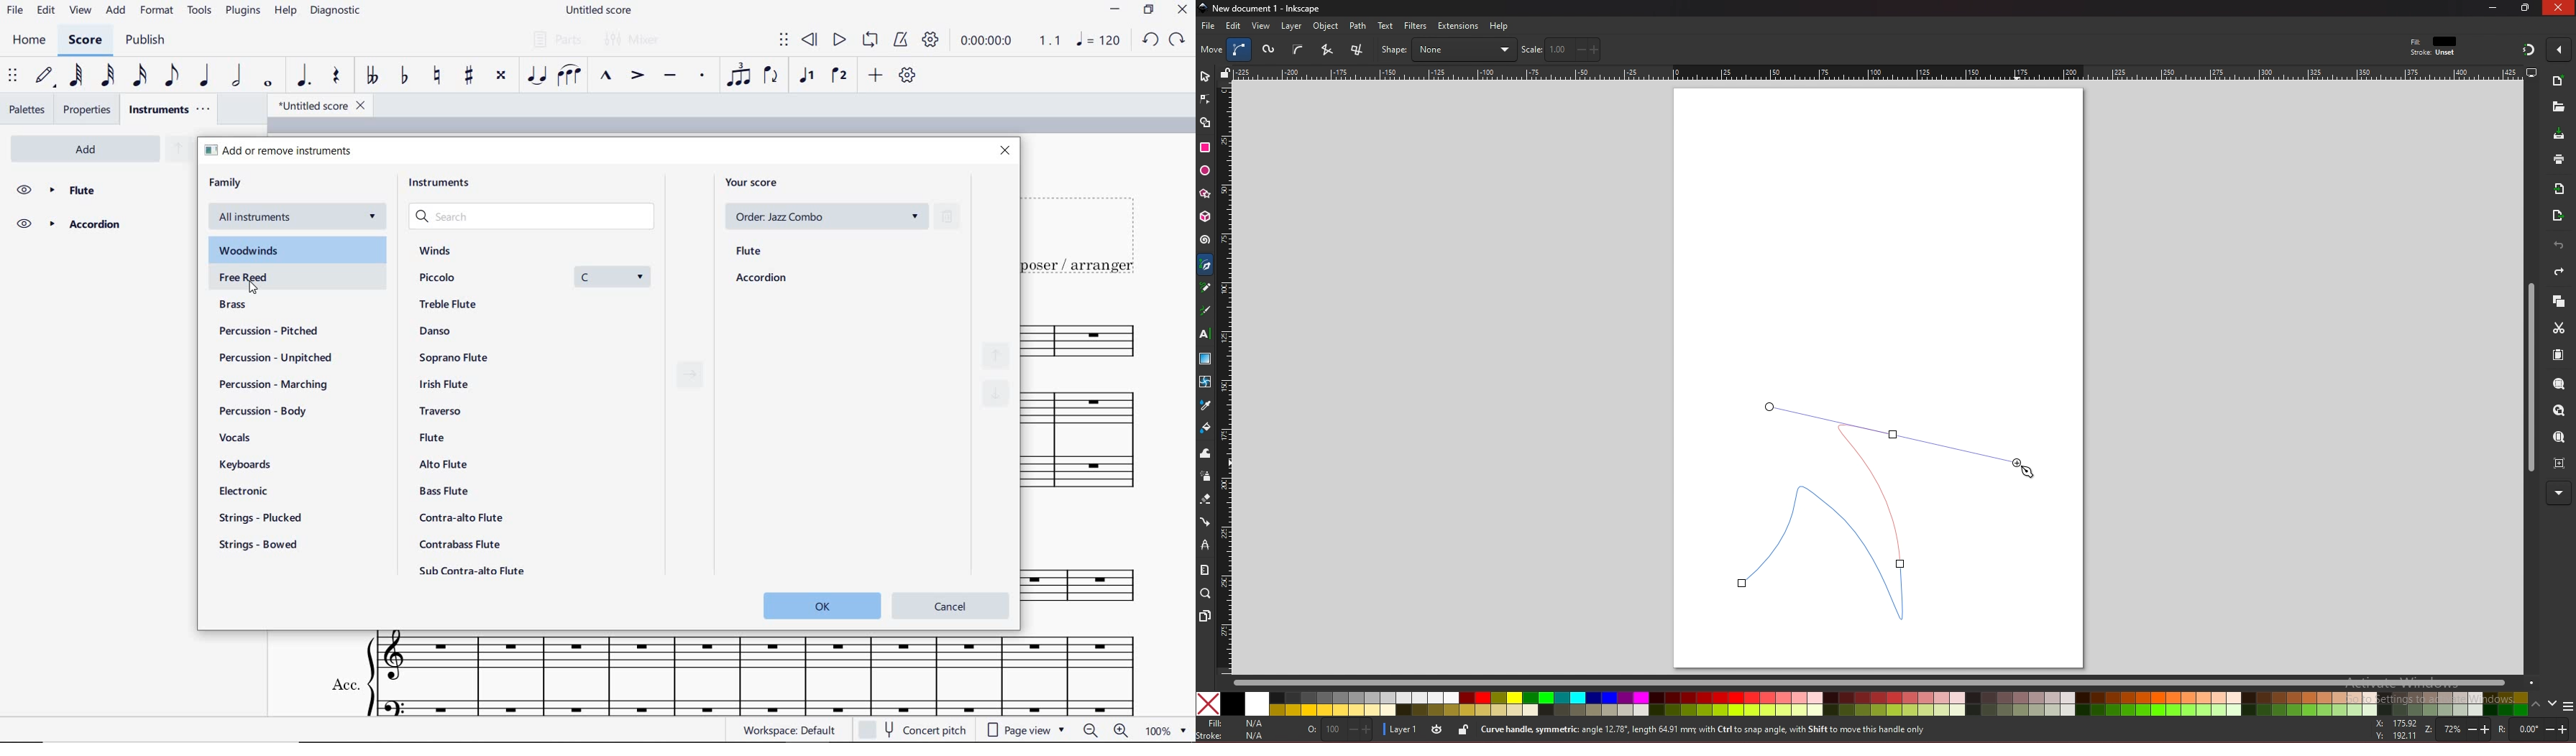  I want to click on woodwinds, so click(253, 253).